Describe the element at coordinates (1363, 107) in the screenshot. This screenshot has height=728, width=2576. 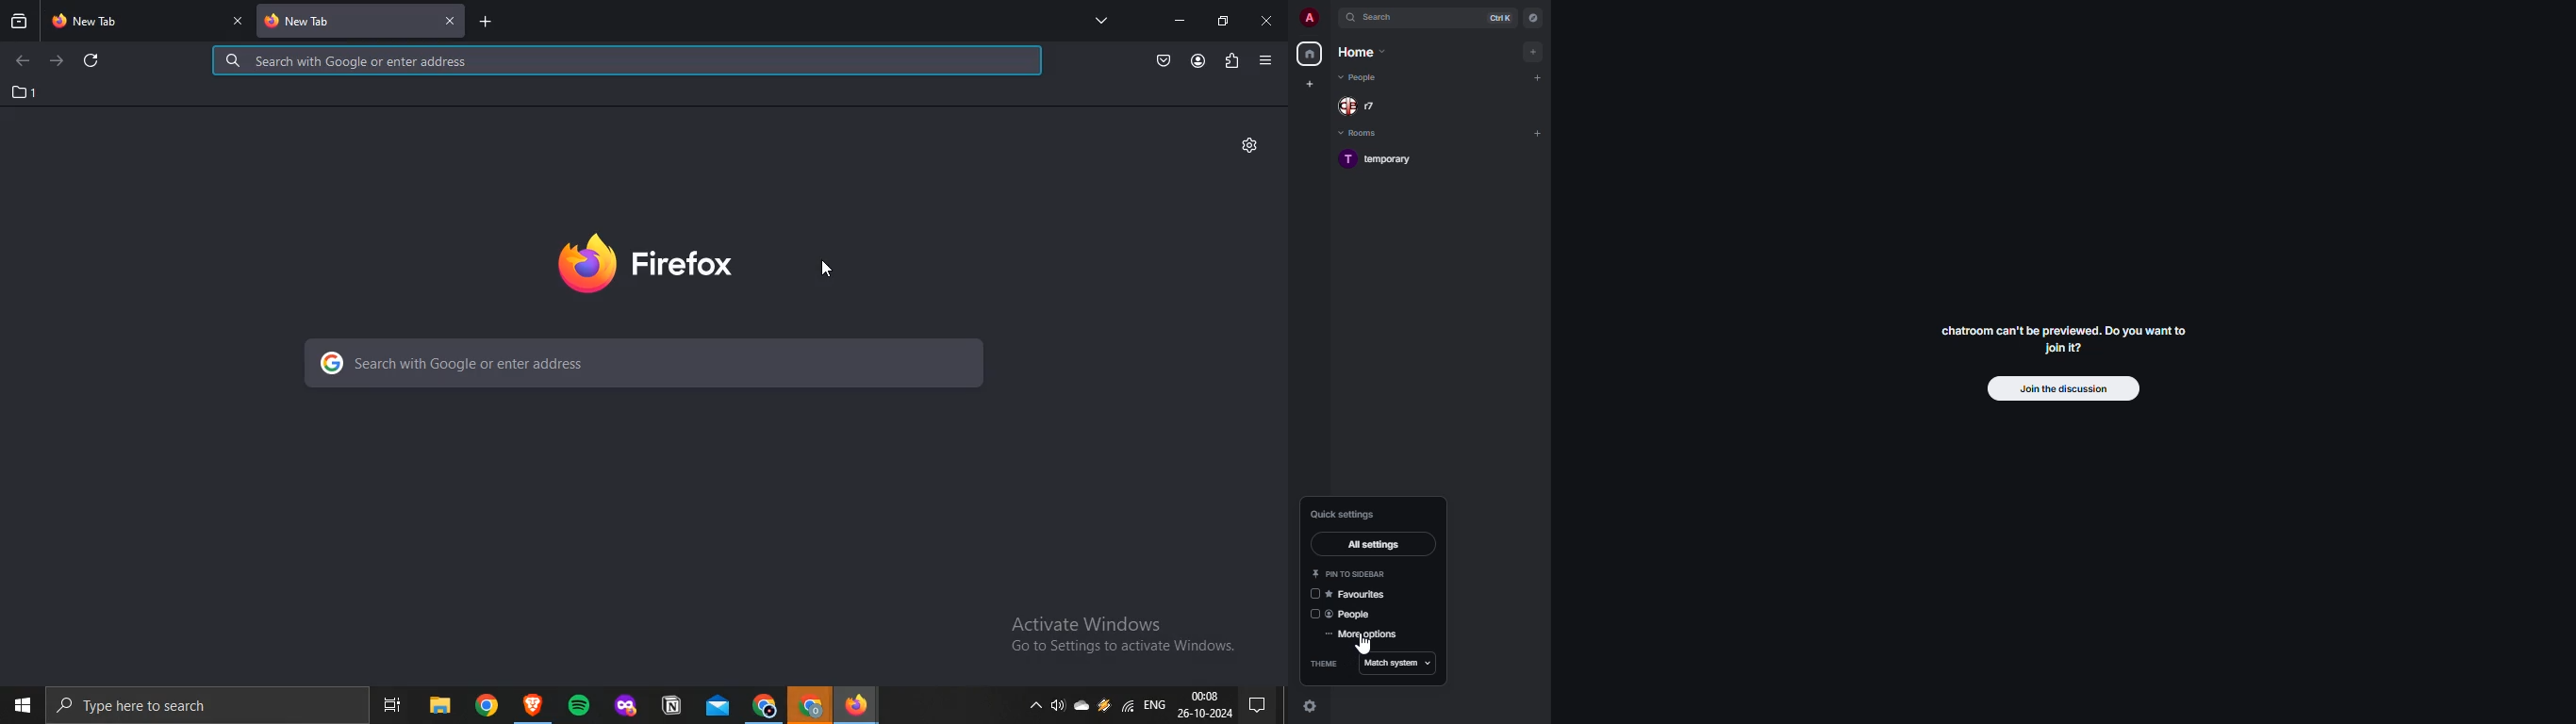
I see `people` at that location.